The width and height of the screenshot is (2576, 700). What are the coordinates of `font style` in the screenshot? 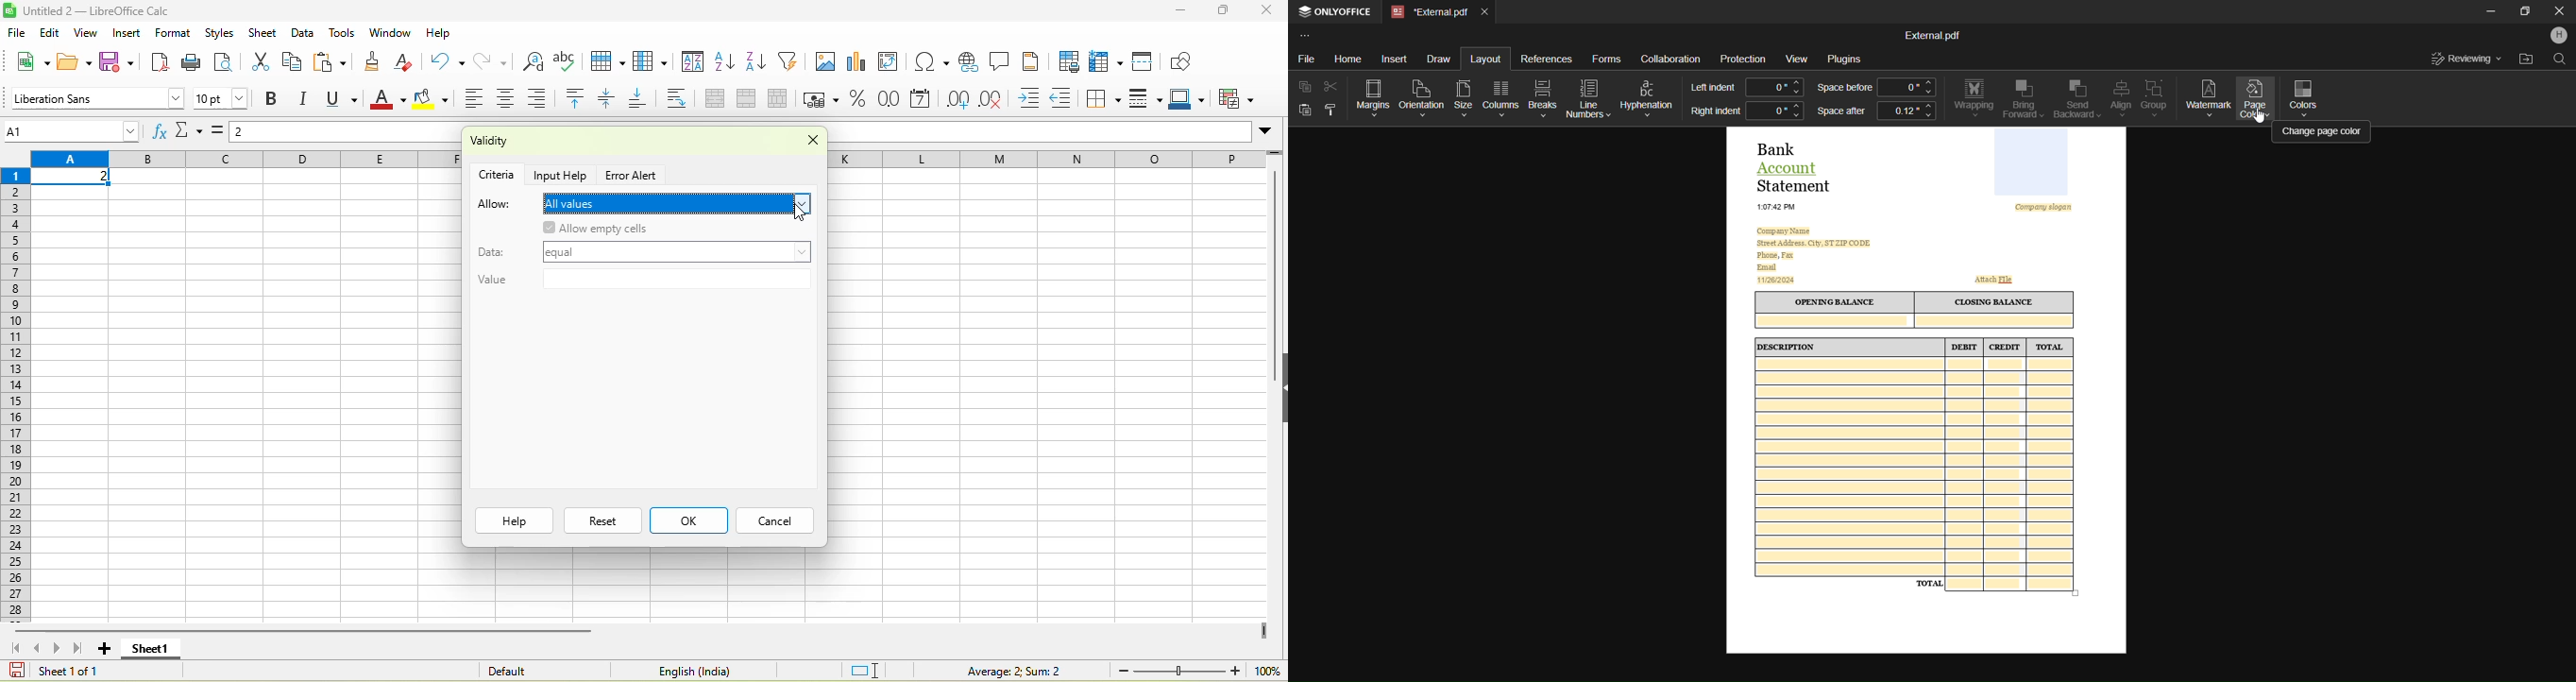 It's located at (95, 97).